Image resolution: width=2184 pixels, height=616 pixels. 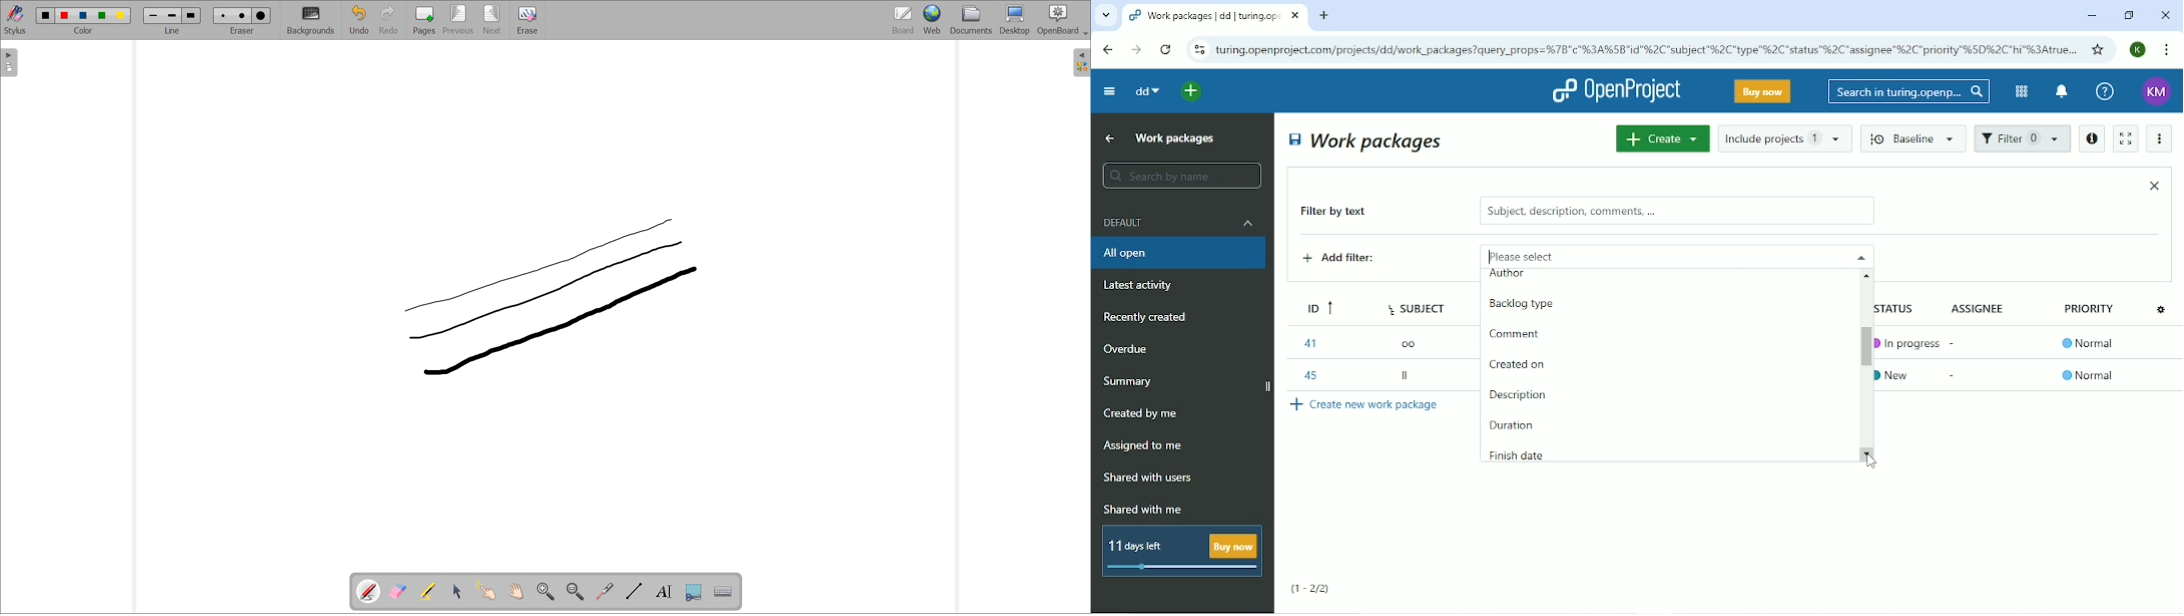 I want to click on Customize and control google chrome, so click(x=2168, y=50).